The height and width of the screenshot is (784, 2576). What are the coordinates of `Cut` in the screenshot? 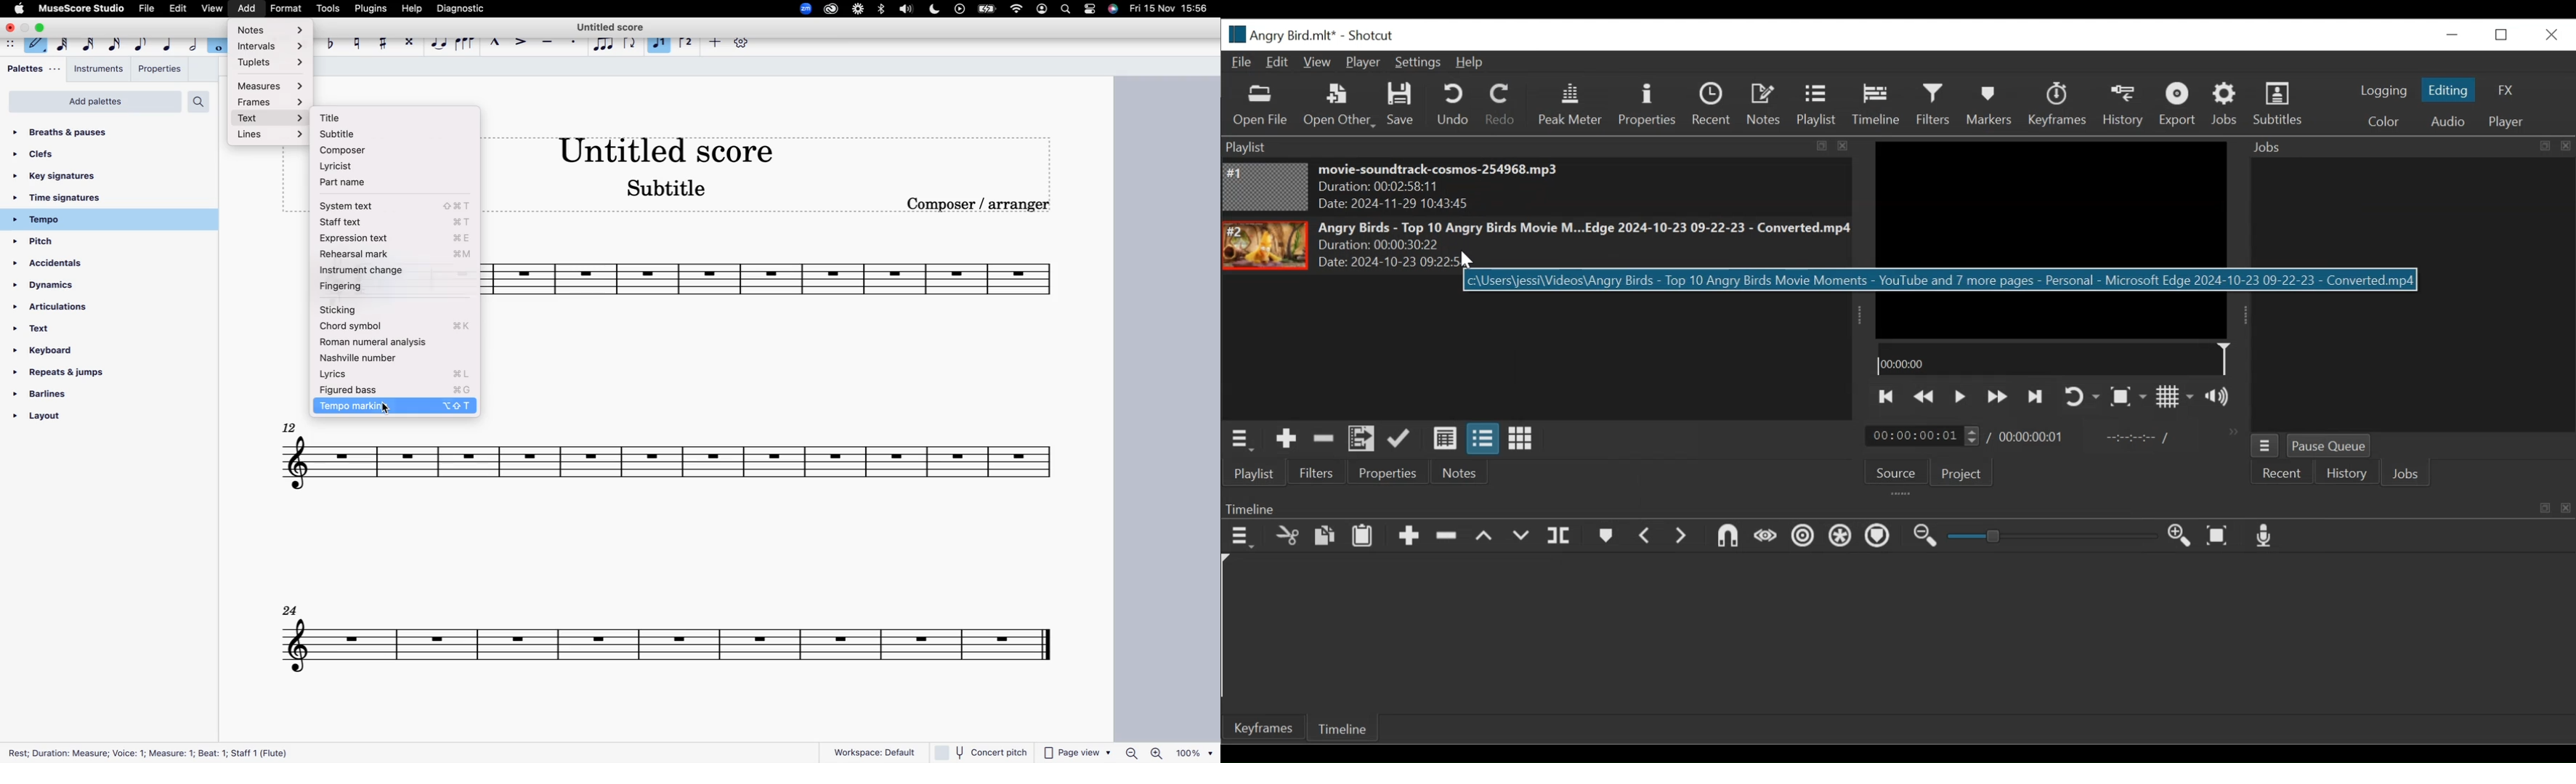 It's located at (1287, 536).